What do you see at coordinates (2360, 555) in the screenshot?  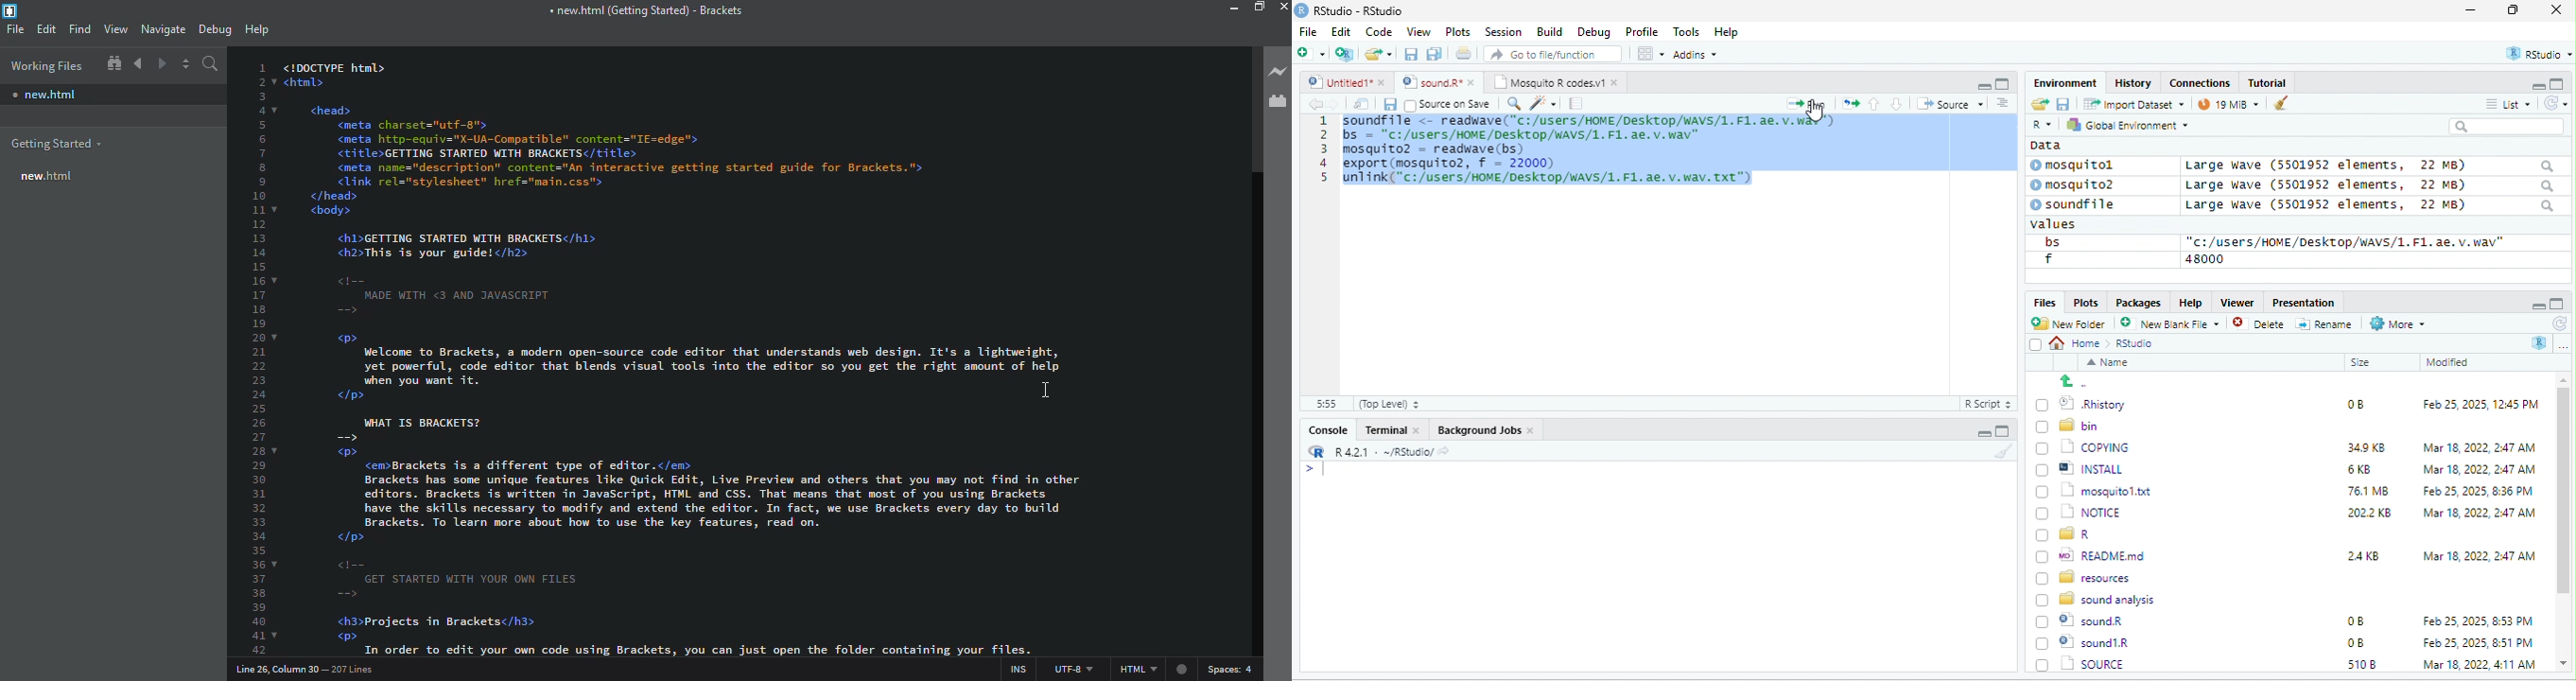 I see `24KB` at bounding box center [2360, 555].